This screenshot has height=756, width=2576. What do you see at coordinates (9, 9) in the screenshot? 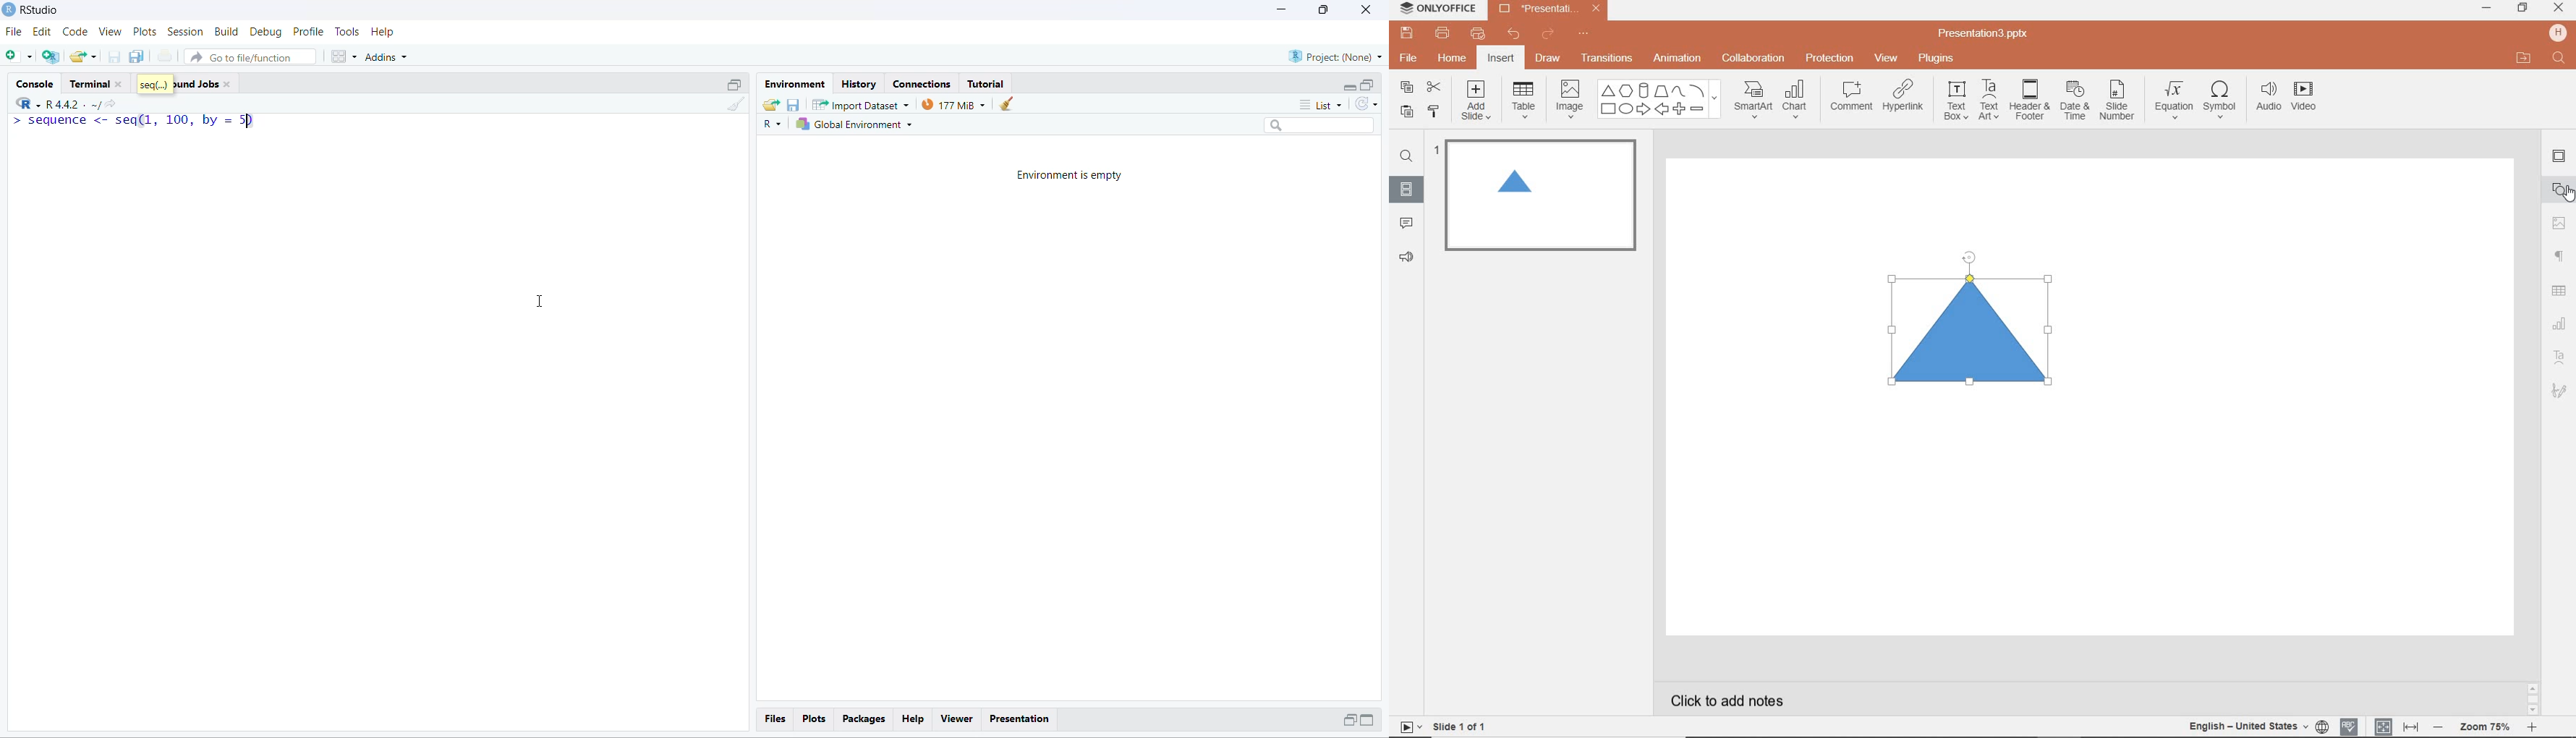
I see `logo` at bounding box center [9, 9].